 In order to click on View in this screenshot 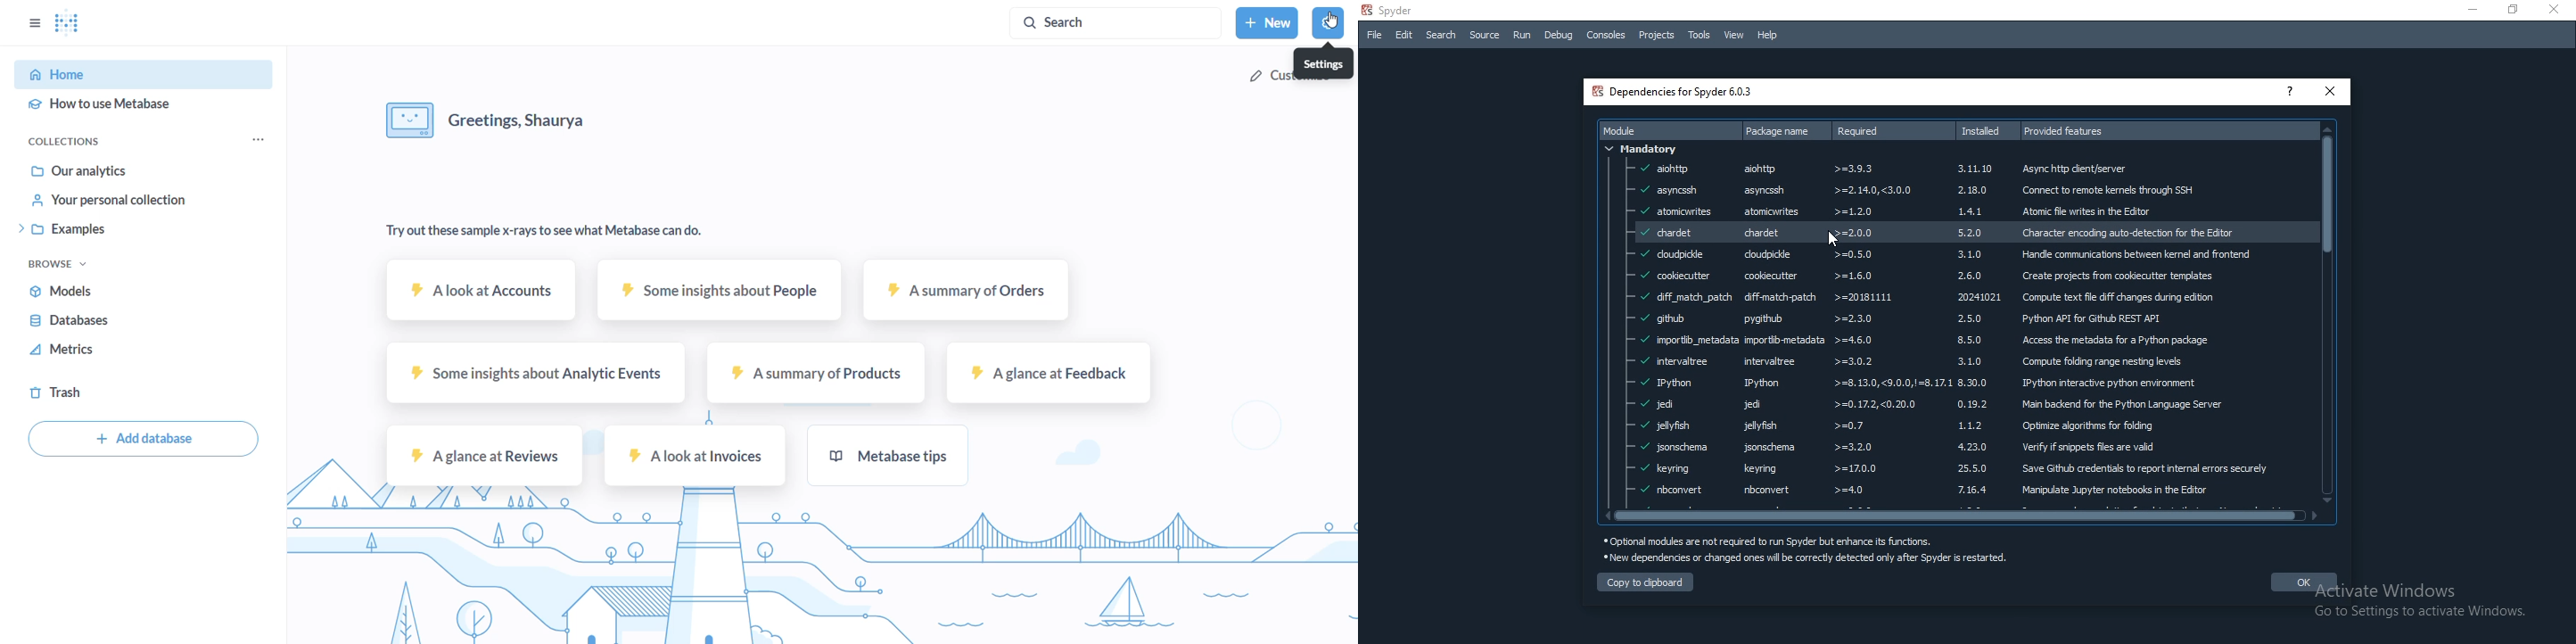, I will do `click(1734, 37)`.